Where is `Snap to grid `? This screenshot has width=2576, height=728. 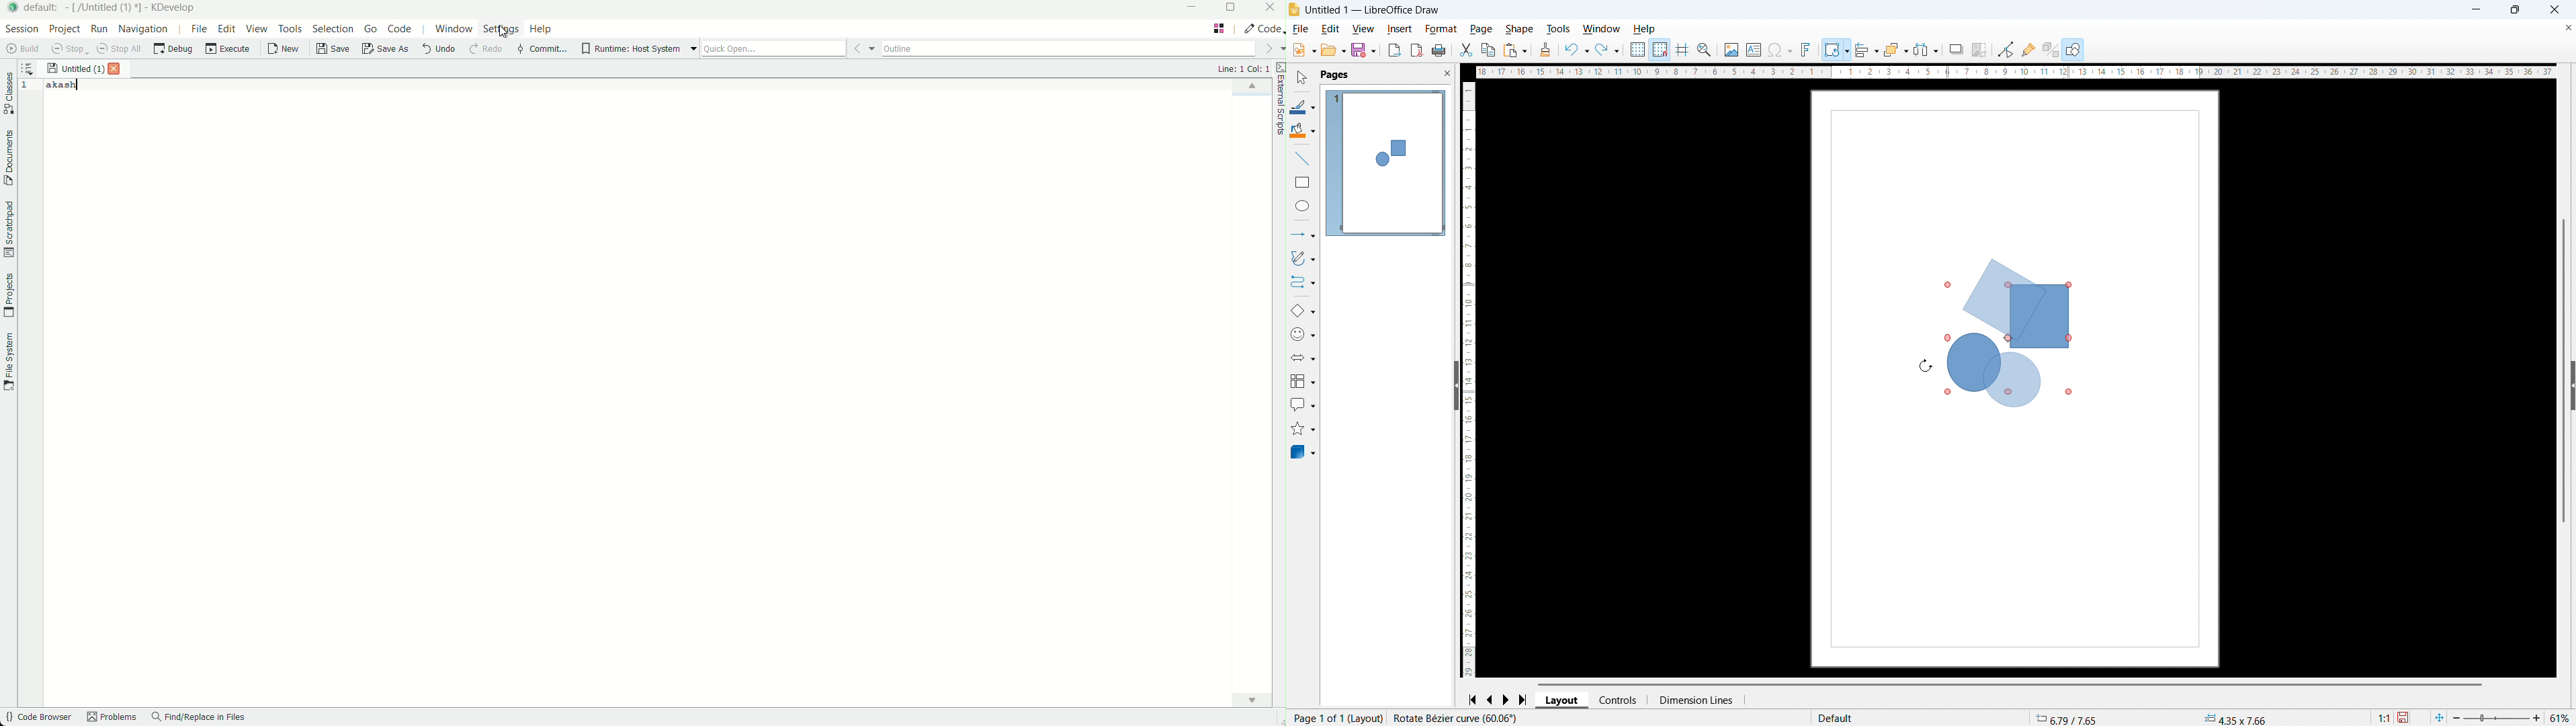 Snap to grid  is located at coordinates (1660, 50).